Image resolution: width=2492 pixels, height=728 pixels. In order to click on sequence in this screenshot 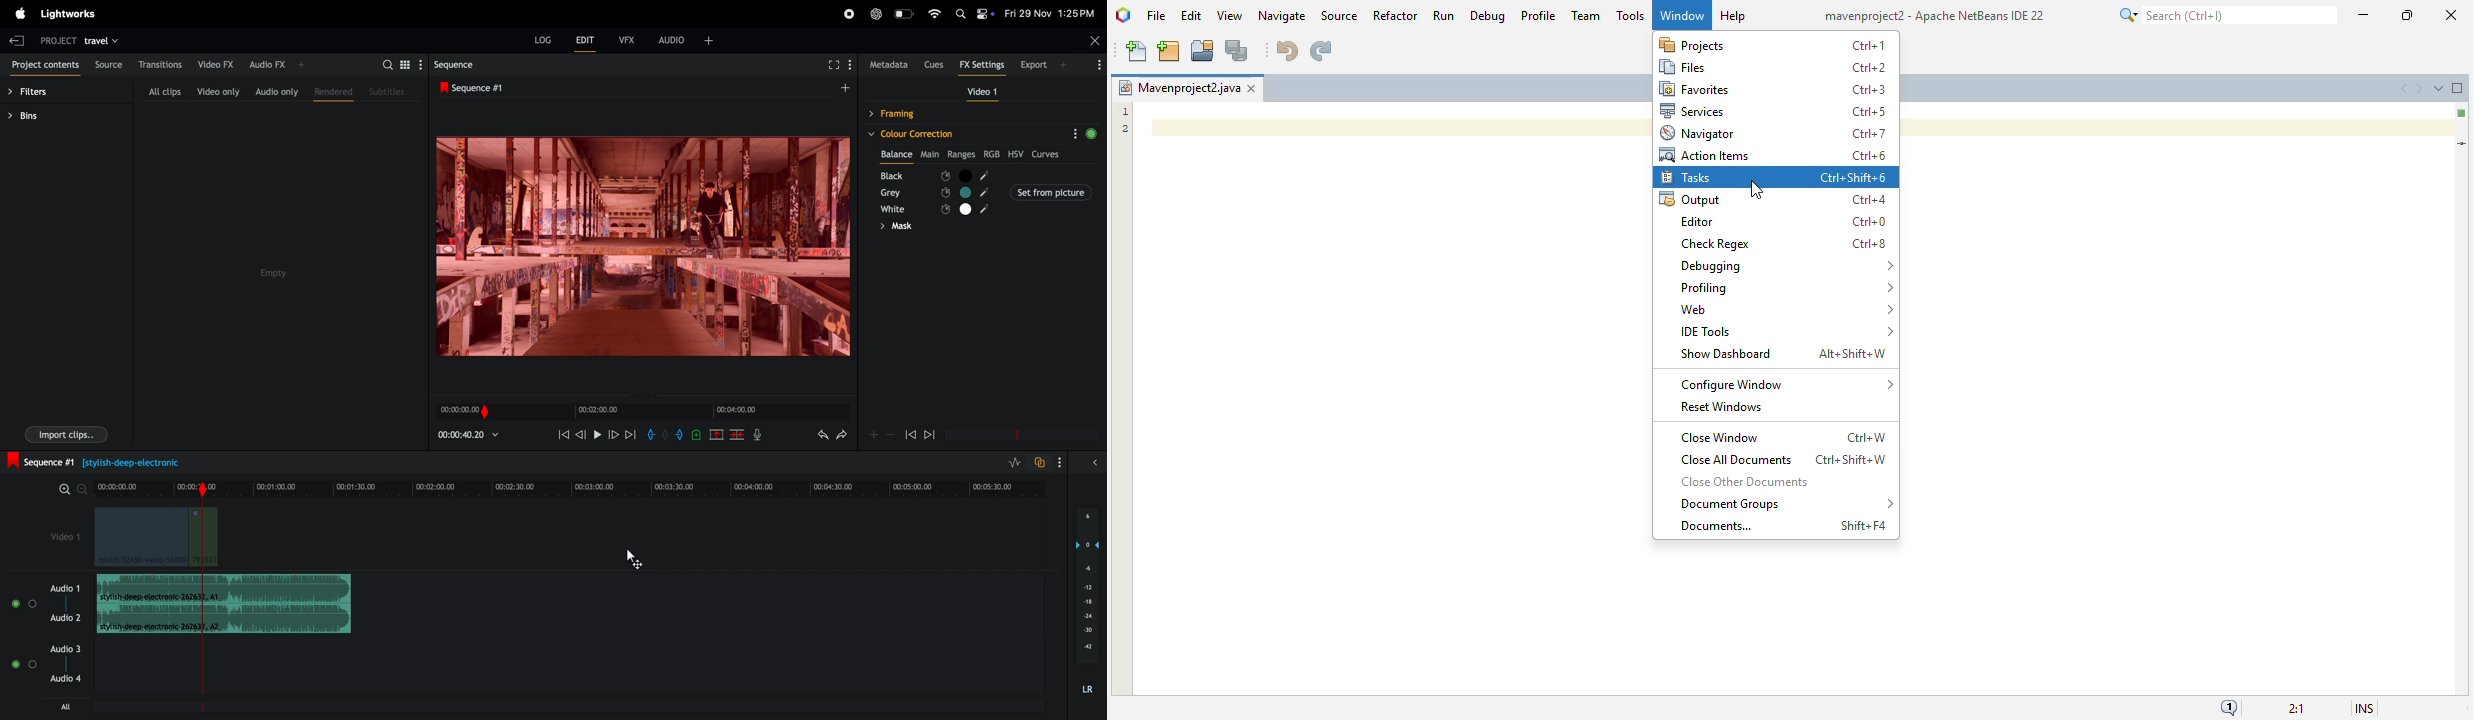, I will do `click(464, 64)`.